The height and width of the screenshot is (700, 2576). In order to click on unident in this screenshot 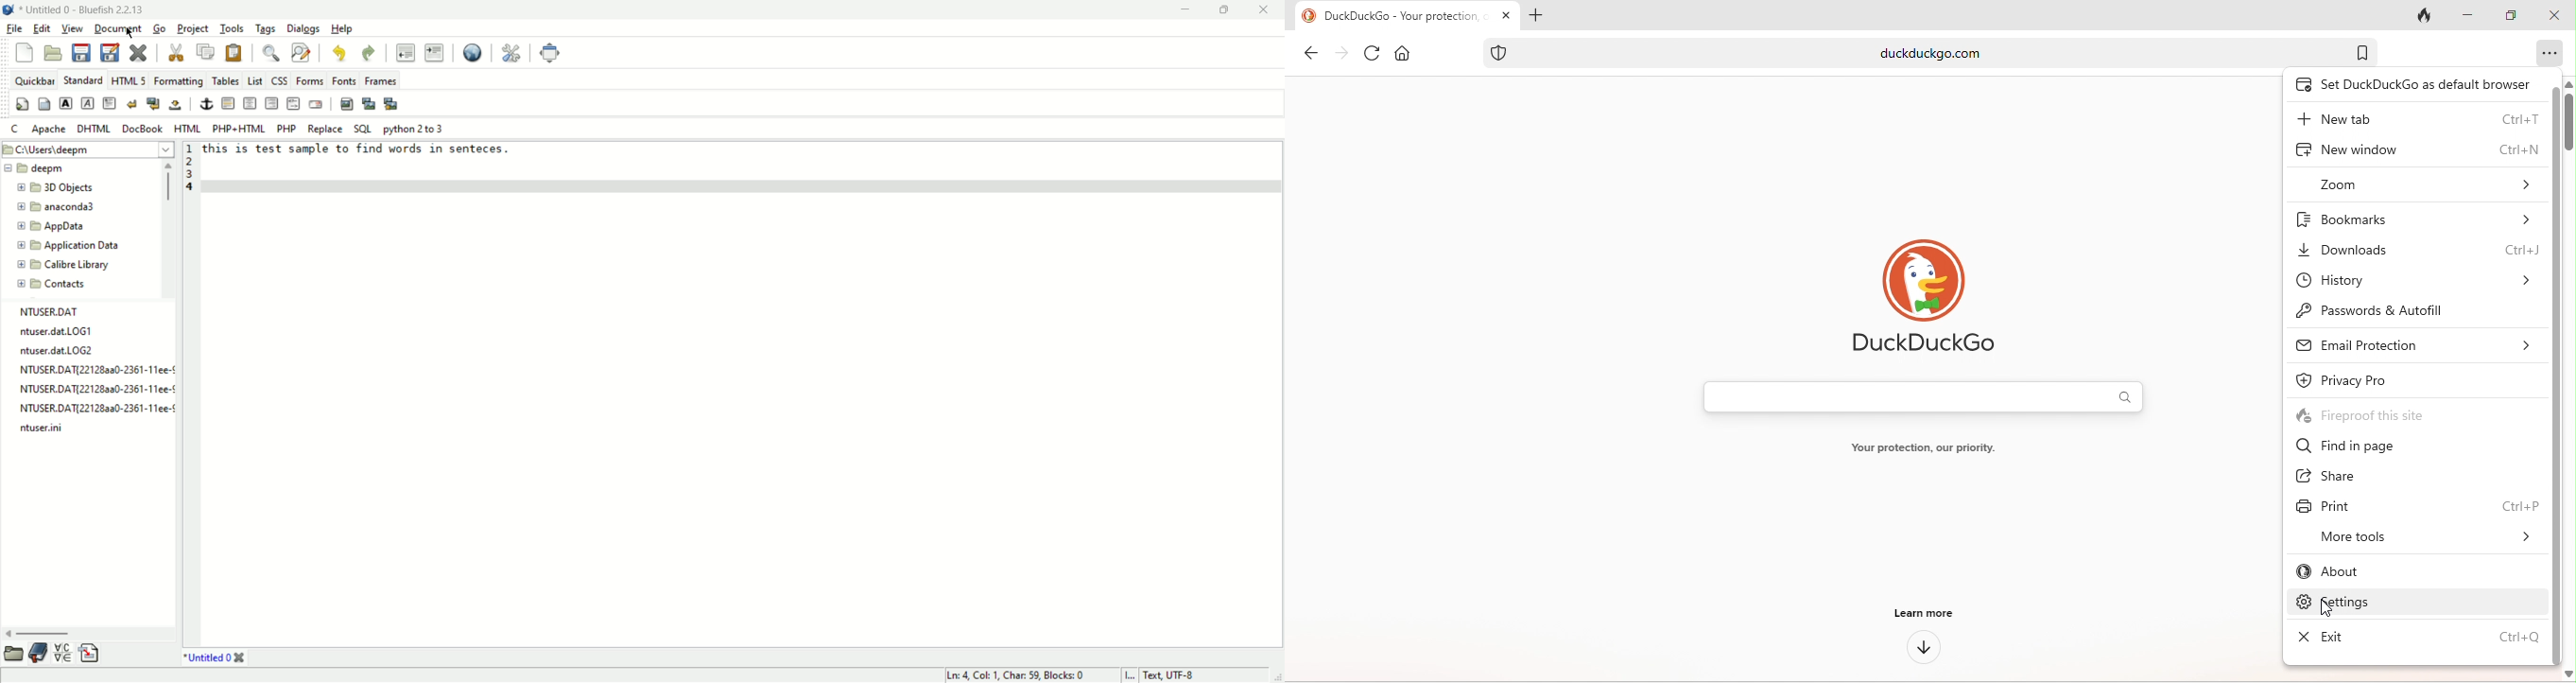, I will do `click(405, 52)`.